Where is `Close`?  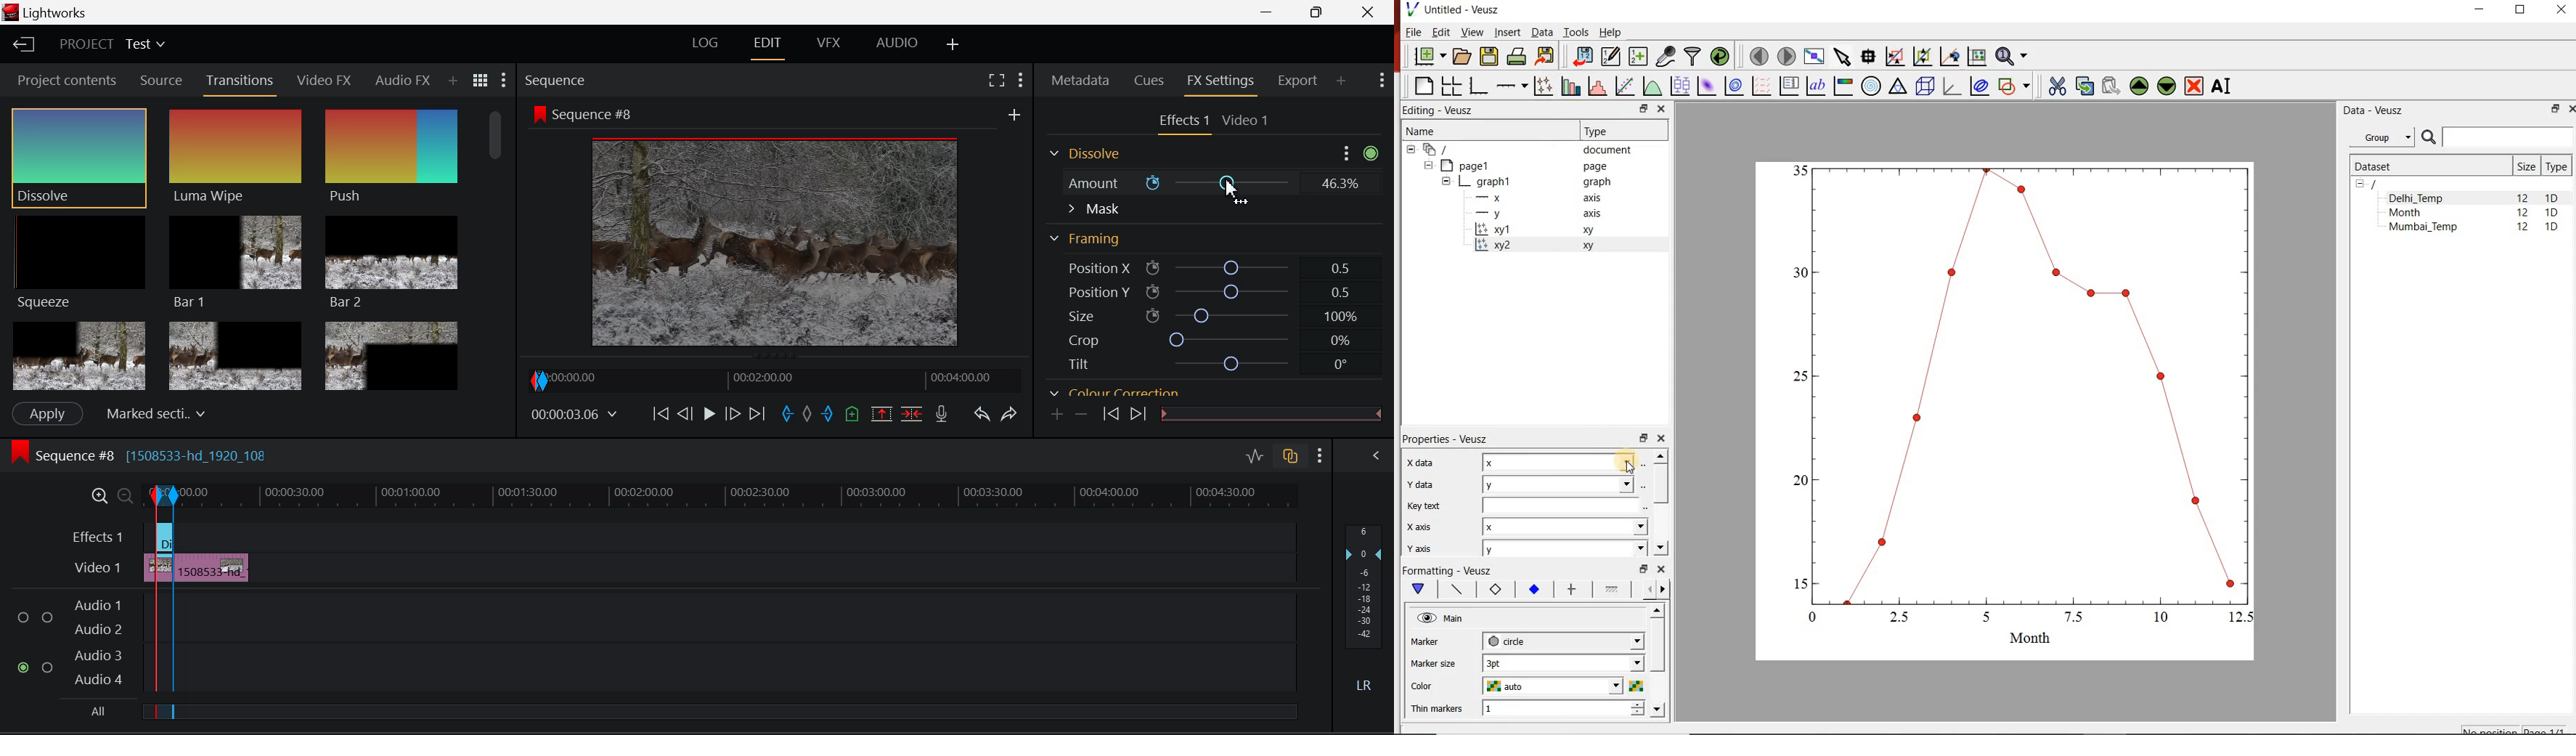 Close is located at coordinates (1369, 12).